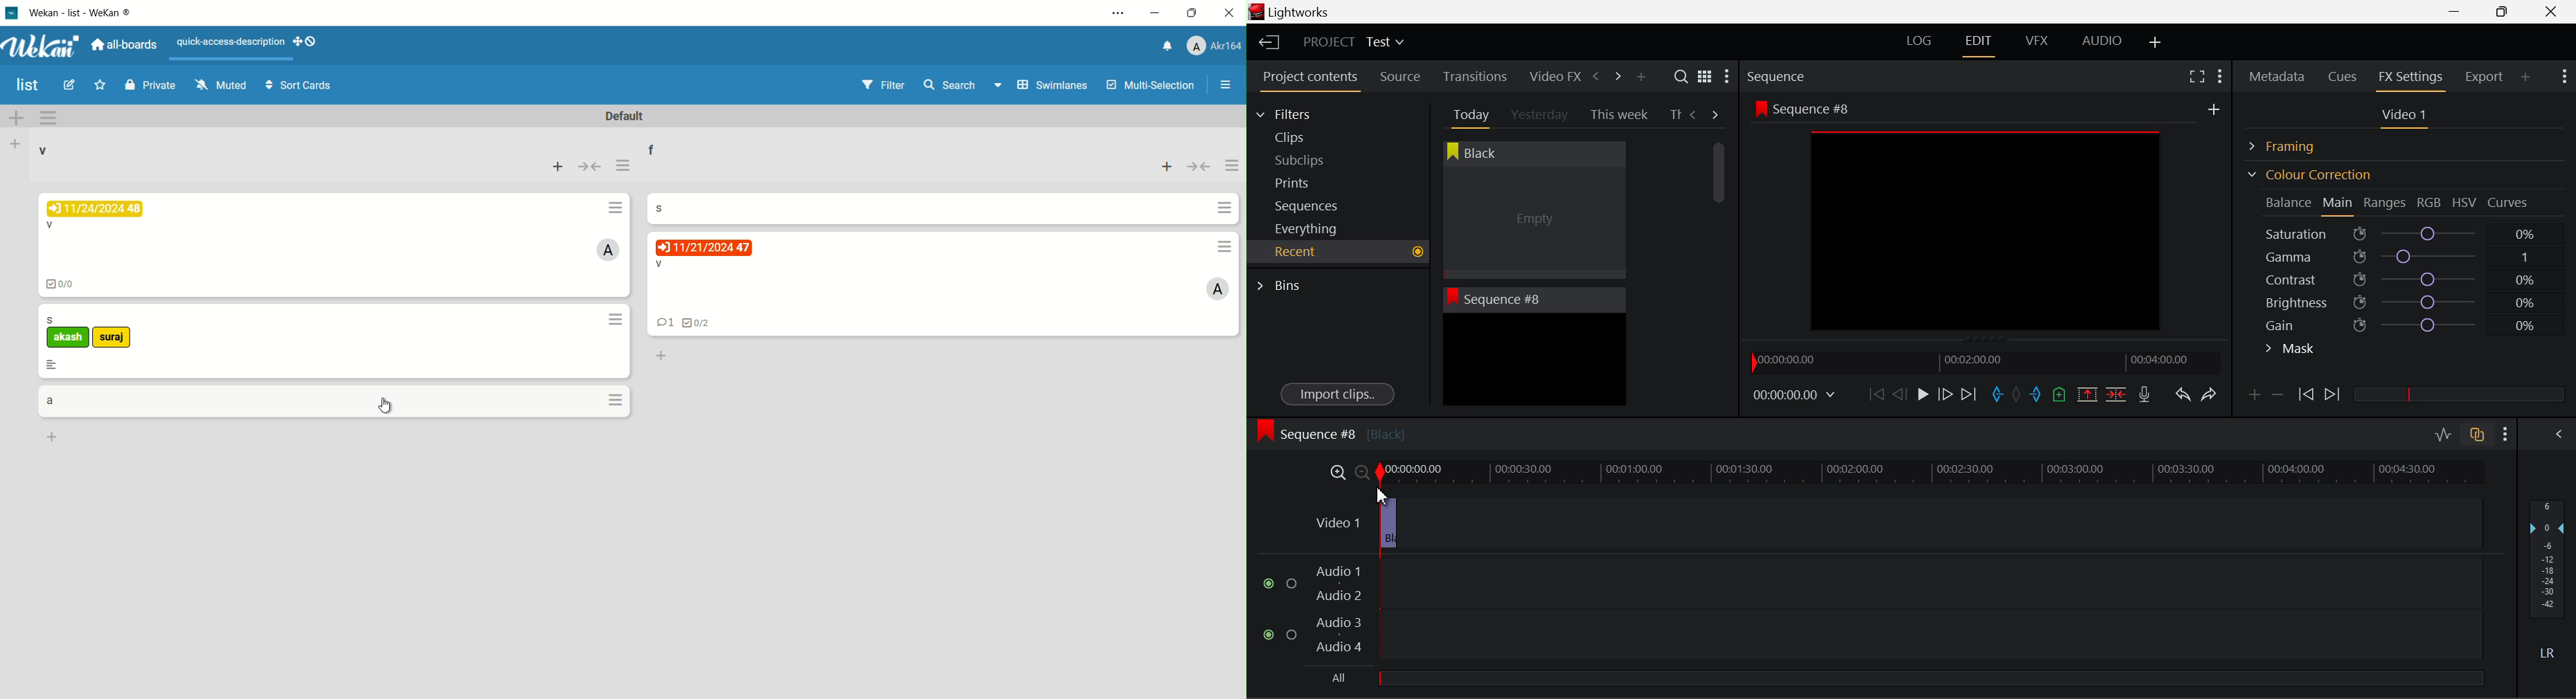  Describe the element at coordinates (881, 86) in the screenshot. I see `filter` at that location.